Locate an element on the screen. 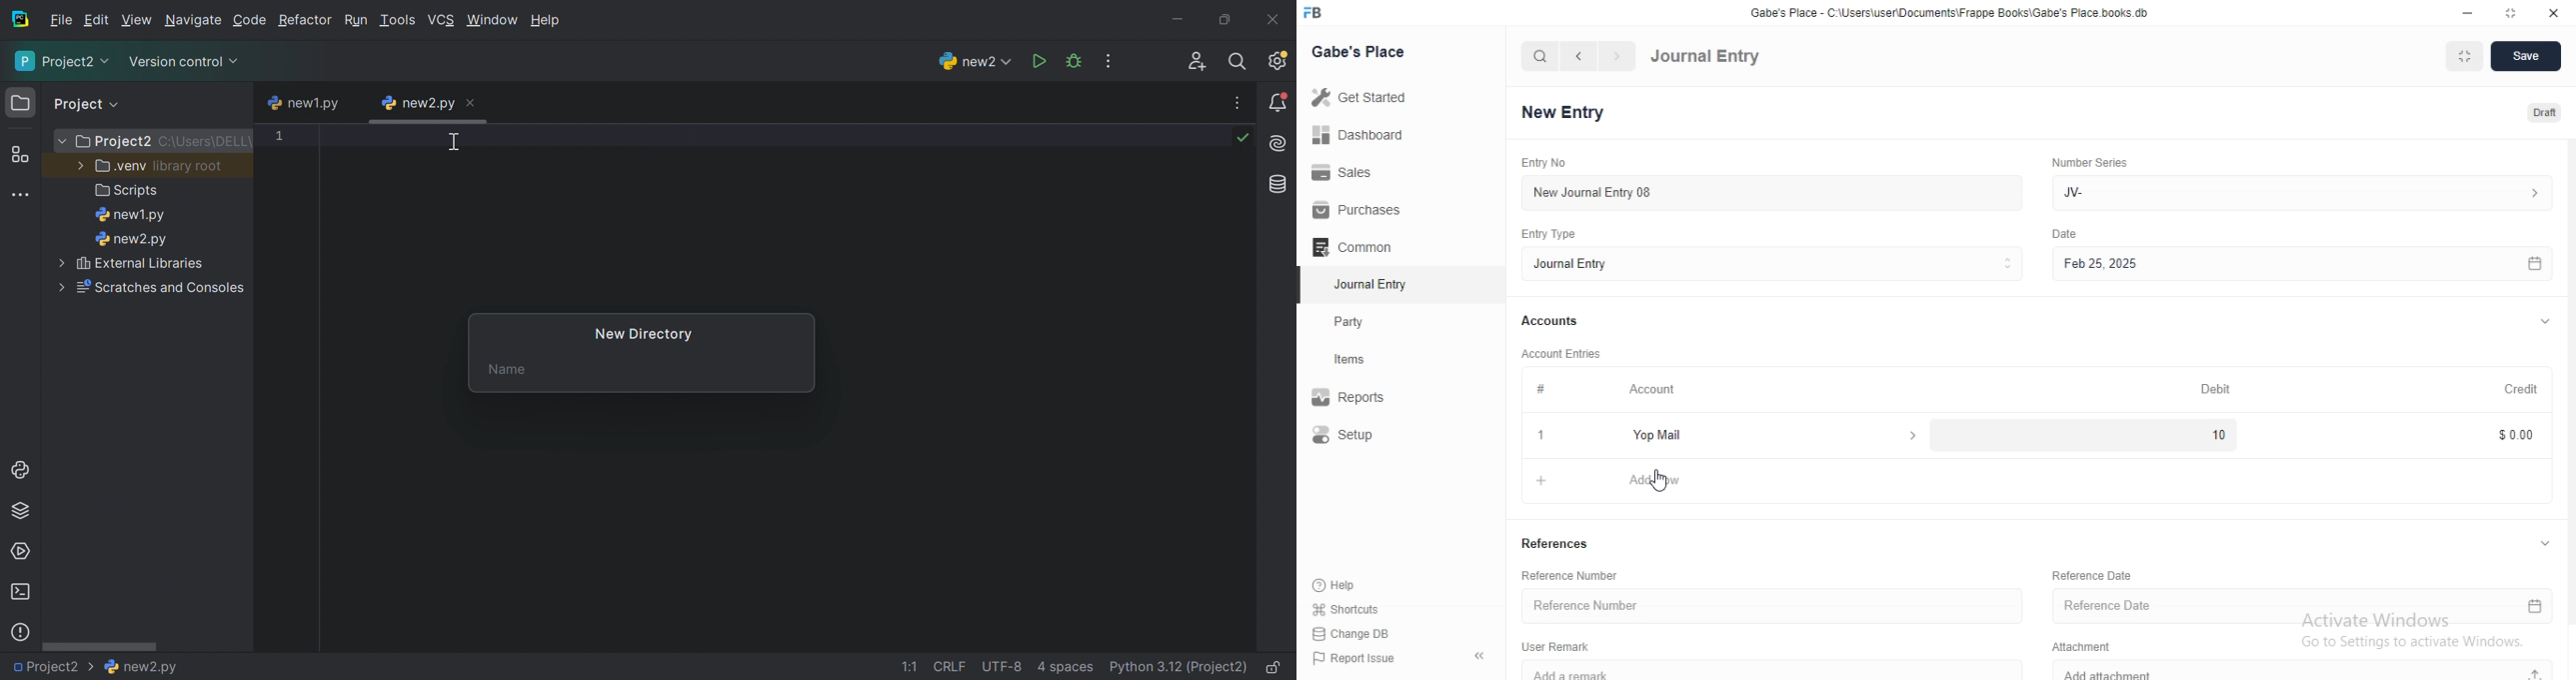 The image size is (2576, 700). Attachment is located at coordinates (2077, 647).